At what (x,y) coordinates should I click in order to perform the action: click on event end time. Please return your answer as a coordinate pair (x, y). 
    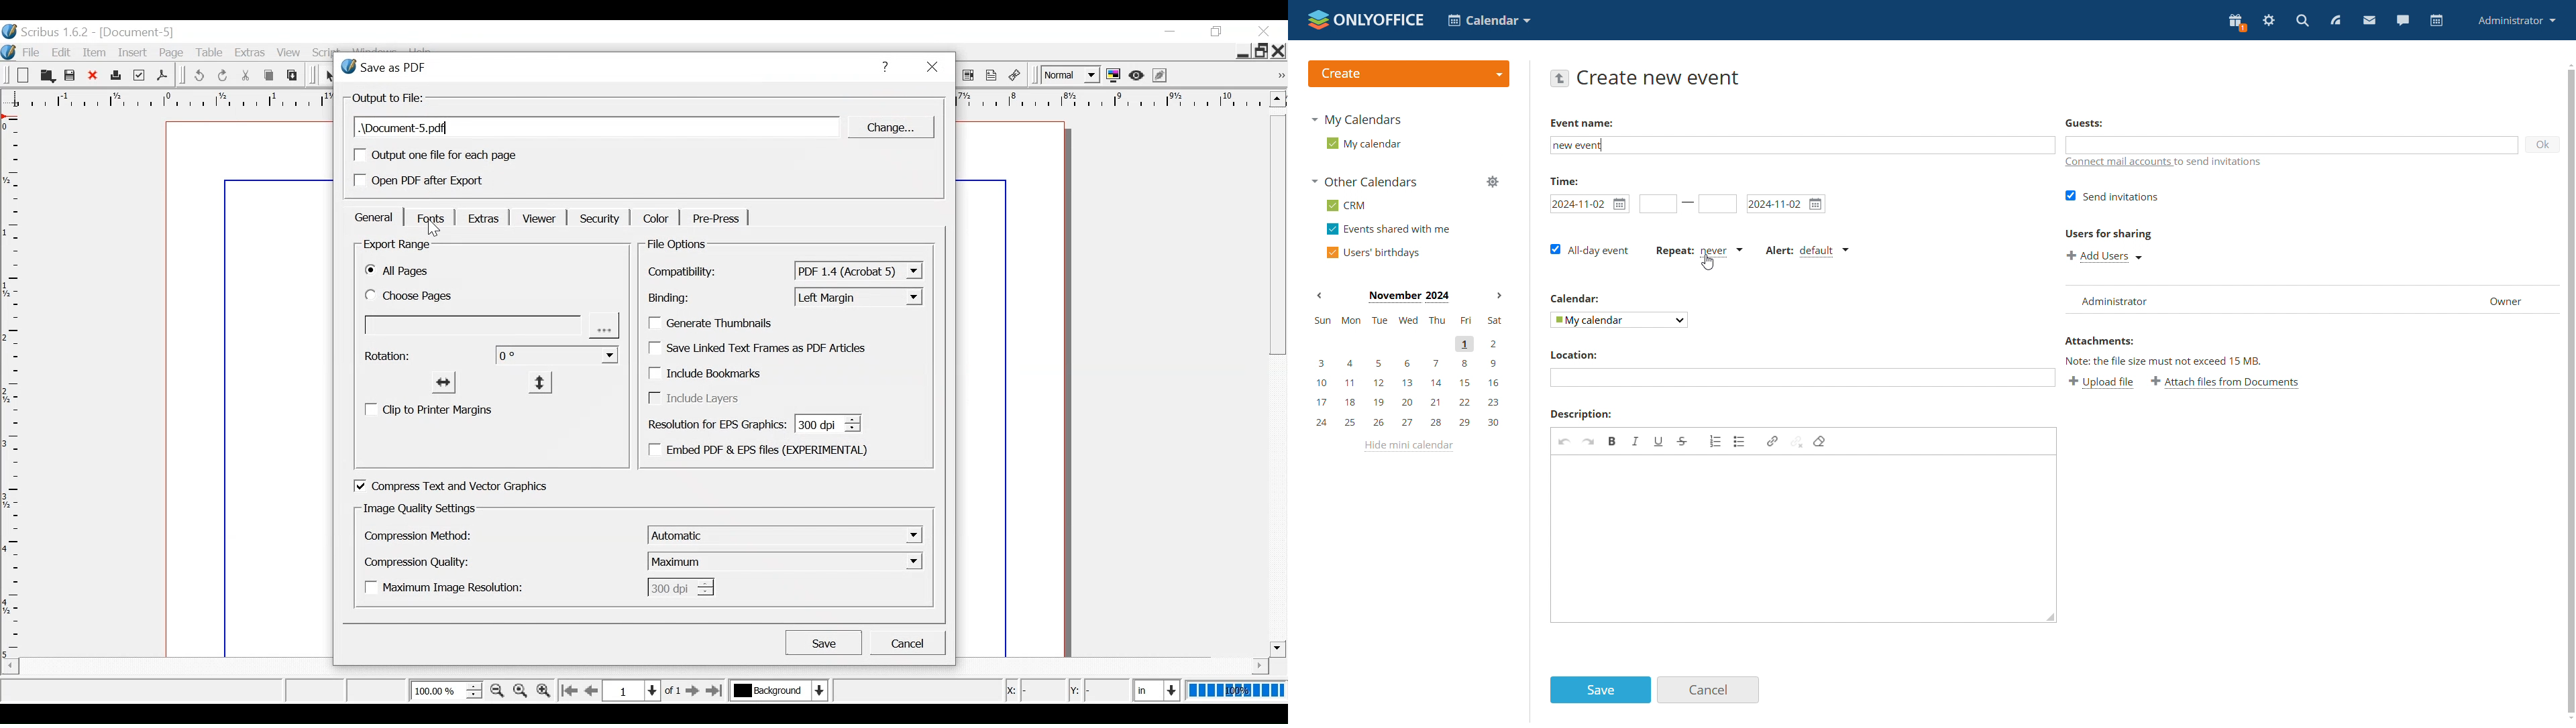
    Looking at the image, I should click on (1717, 204).